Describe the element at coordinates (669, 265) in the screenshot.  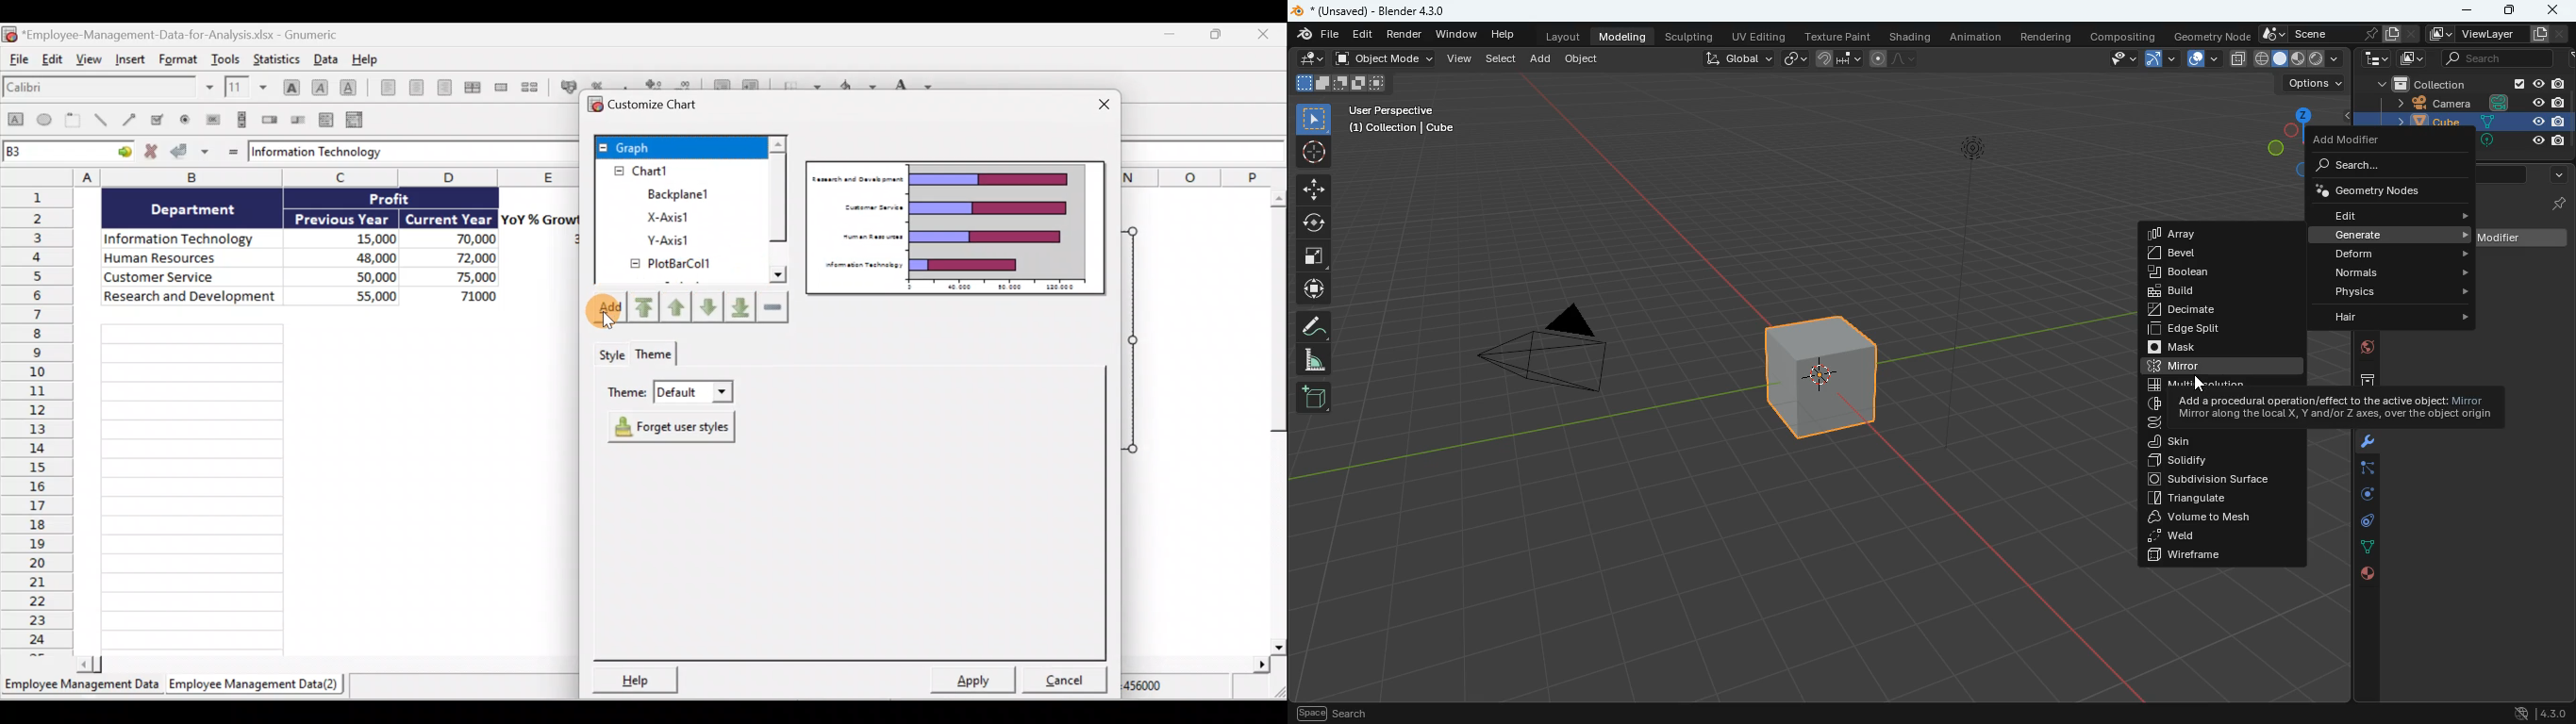
I see `PlotBarCol1` at that location.